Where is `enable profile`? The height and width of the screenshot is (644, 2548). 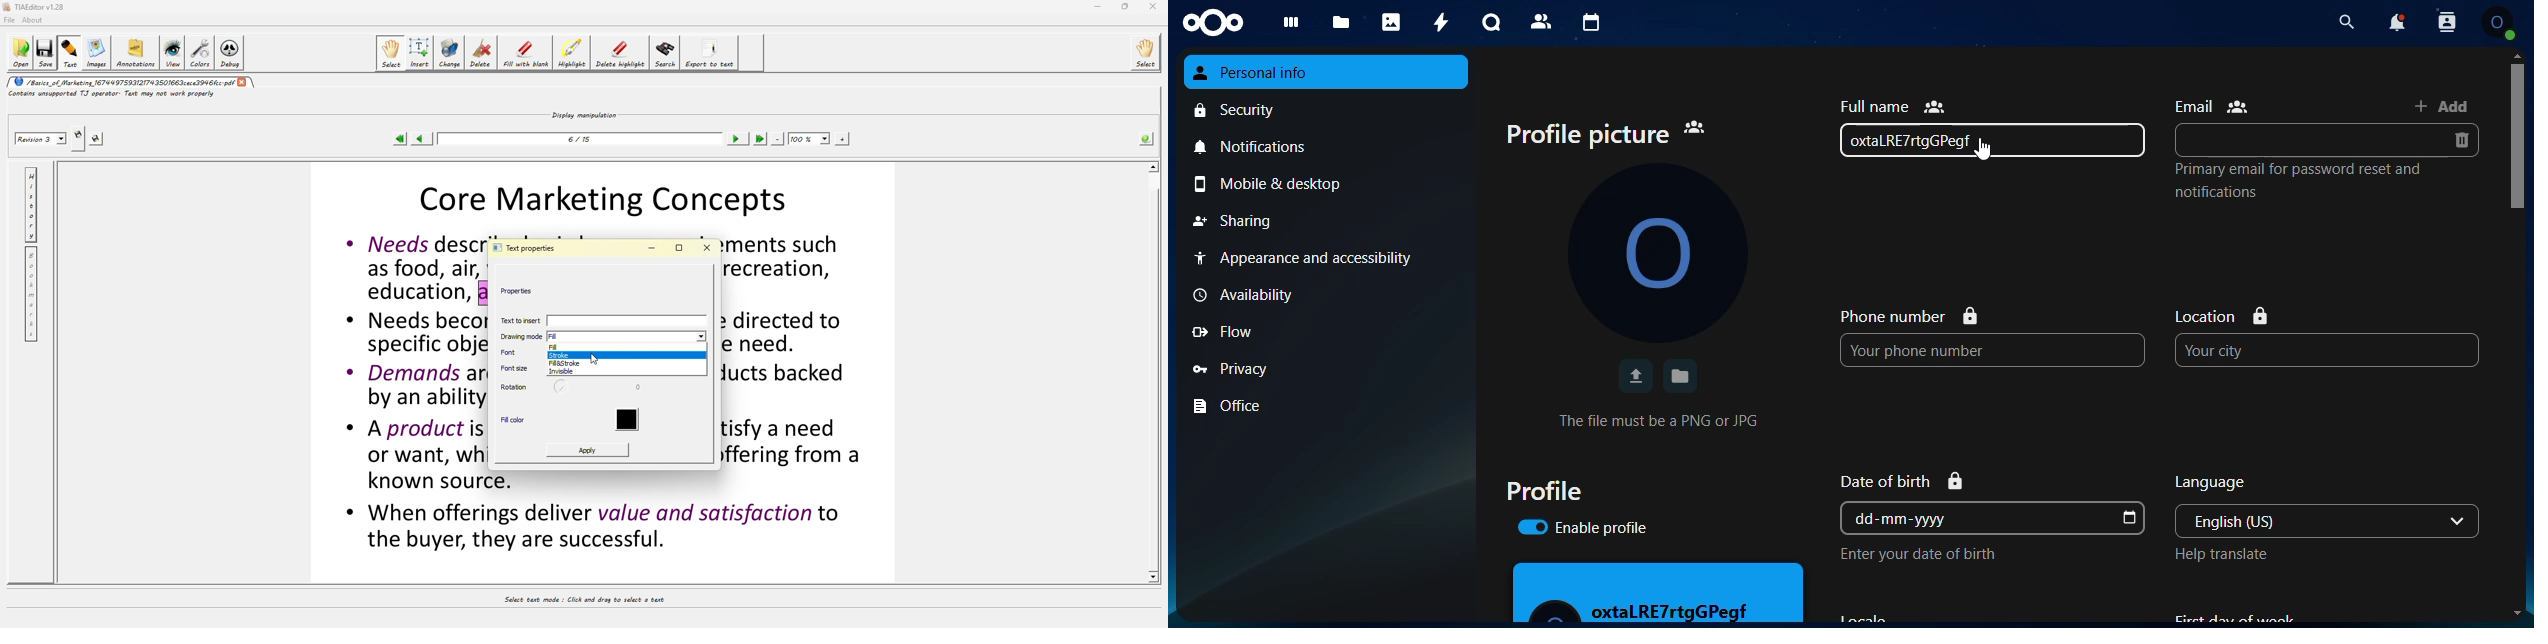
enable profile is located at coordinates (1582, 527).